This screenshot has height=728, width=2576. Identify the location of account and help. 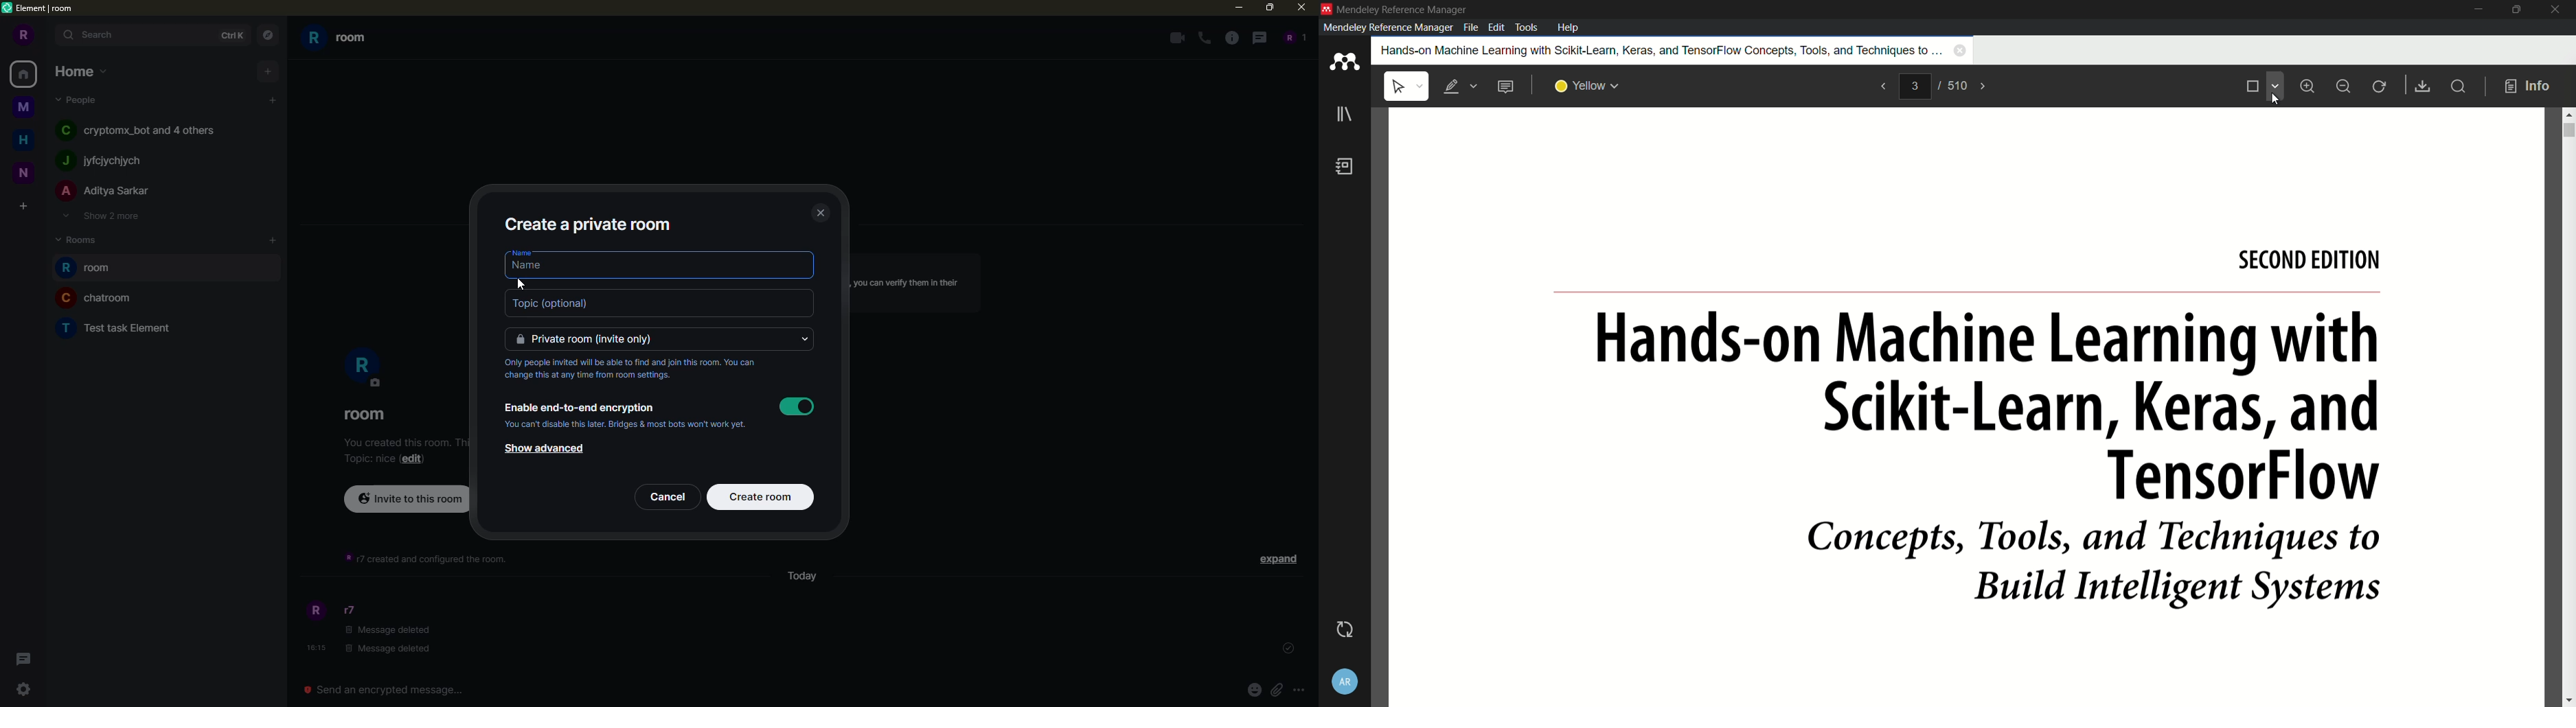
(1349, 681).